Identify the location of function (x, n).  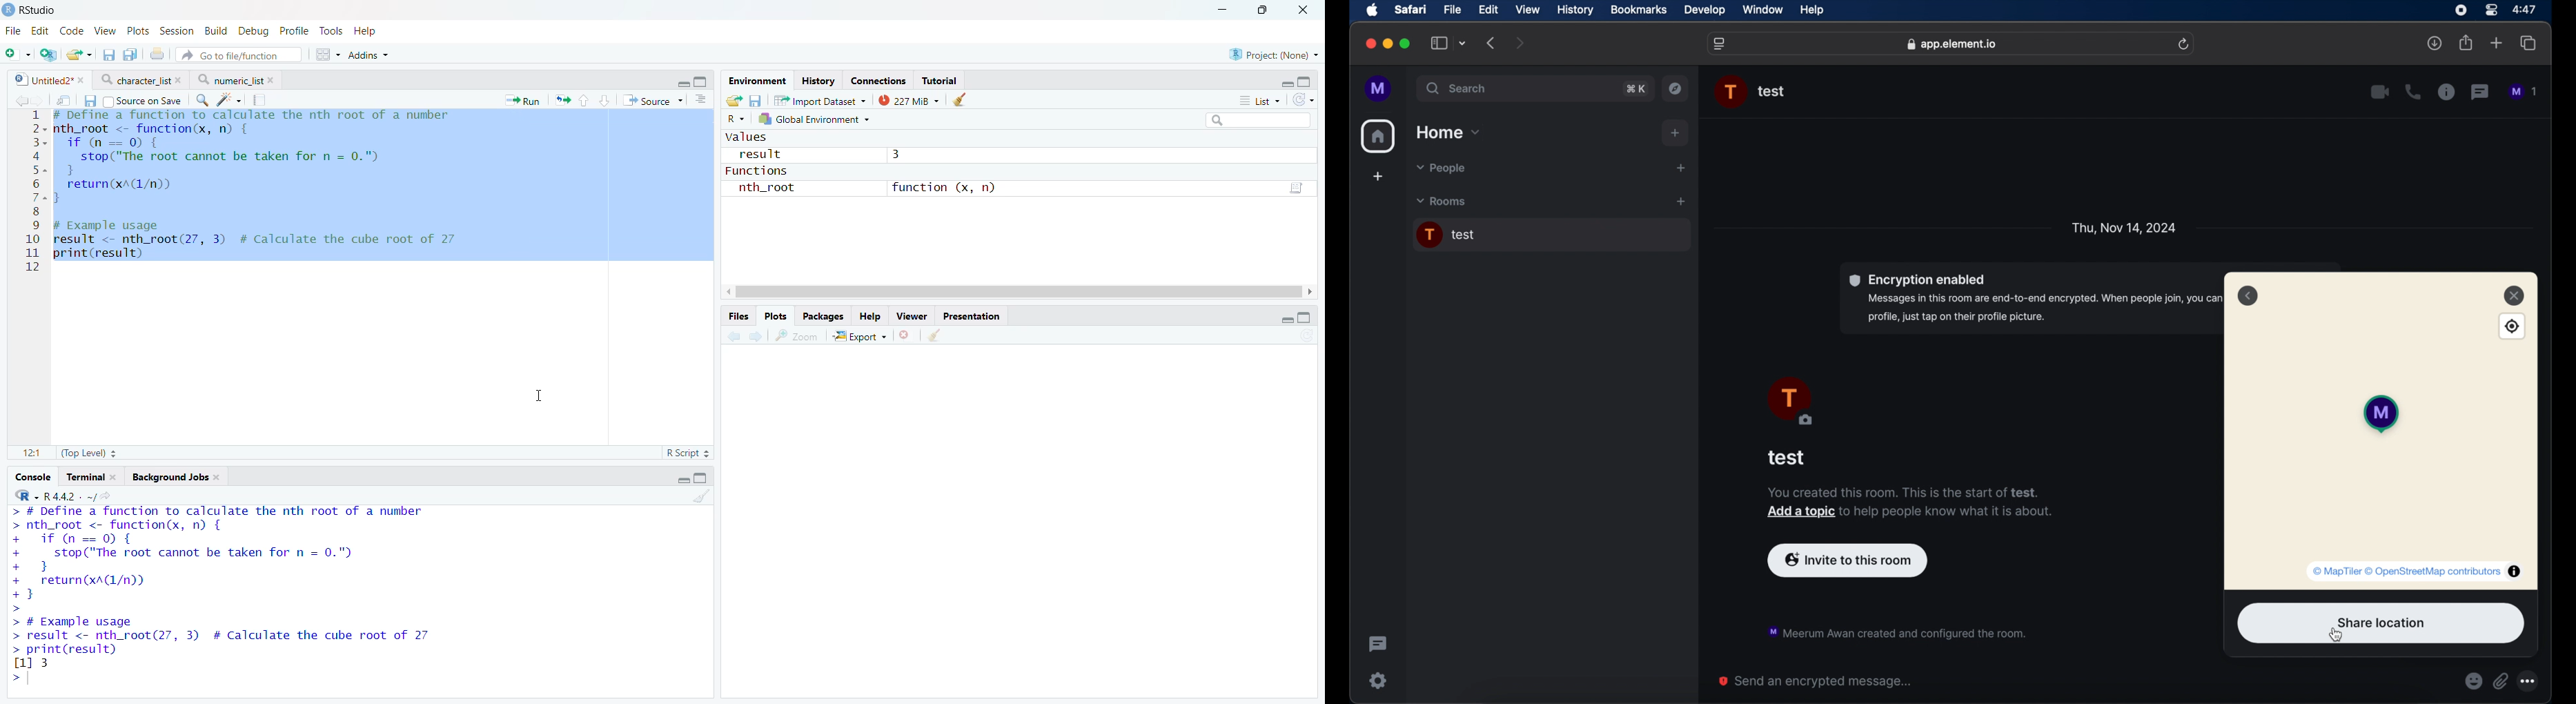
(944, 188).